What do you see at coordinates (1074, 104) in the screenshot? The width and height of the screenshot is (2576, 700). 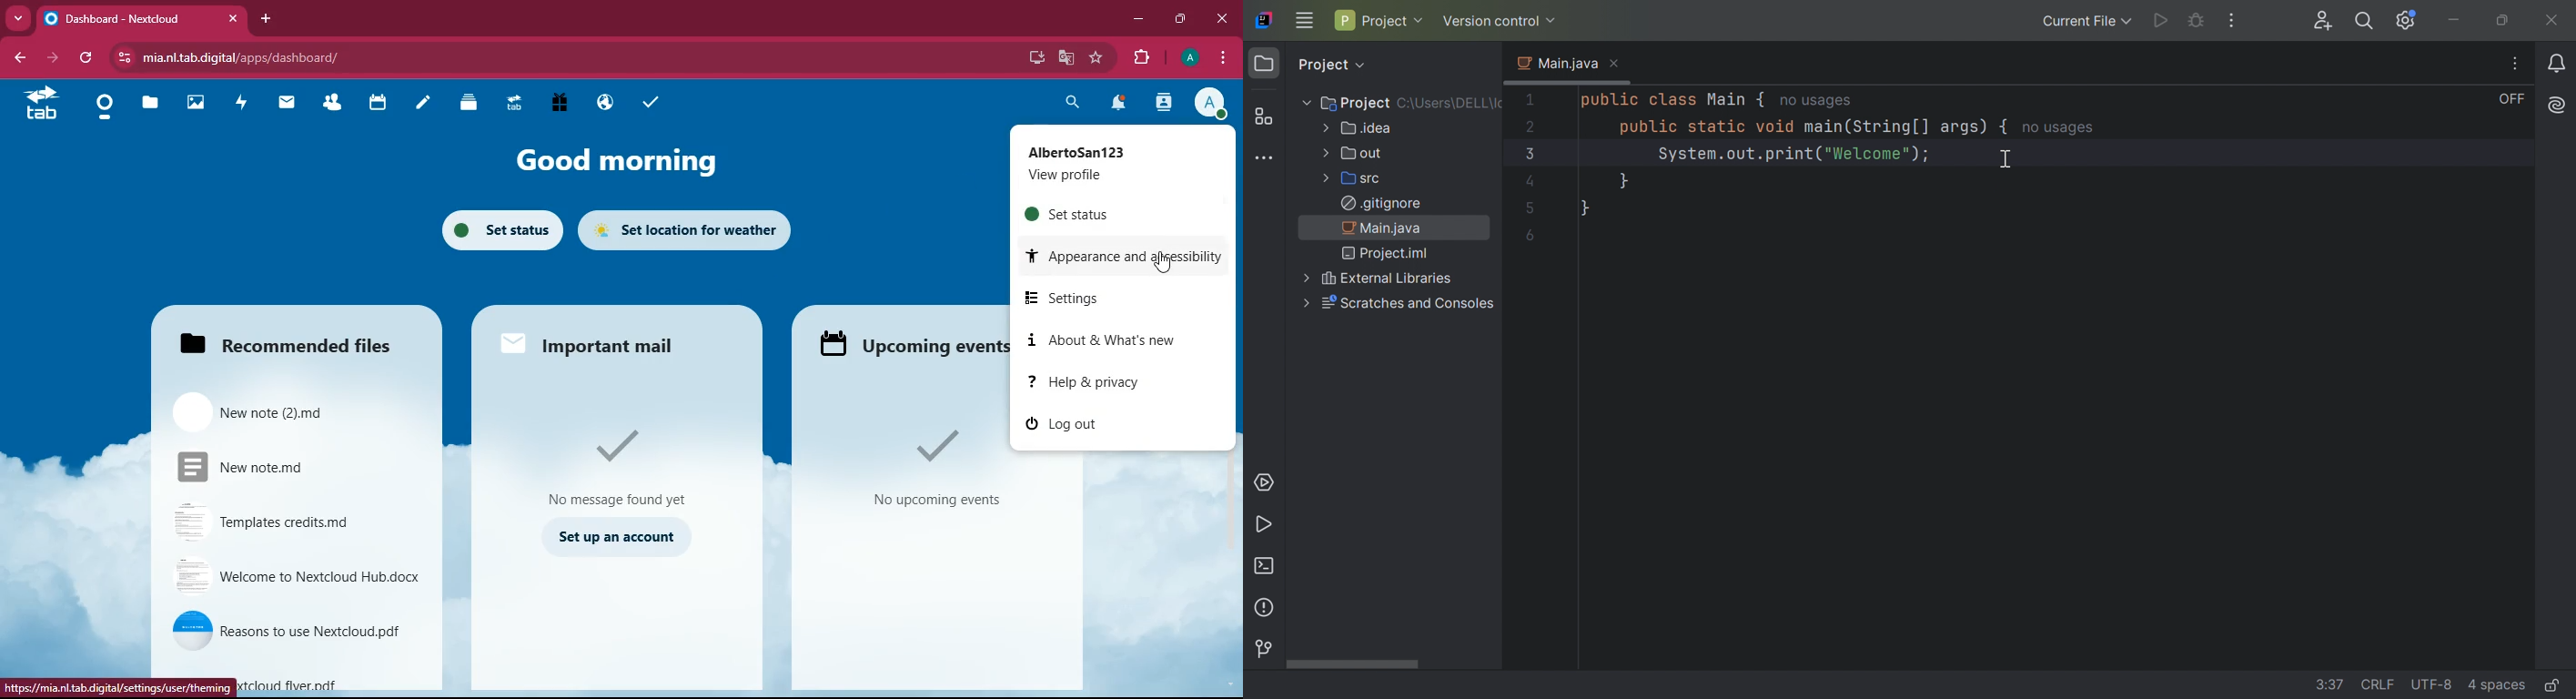 I see `search` at bounding box center [1074, 104].